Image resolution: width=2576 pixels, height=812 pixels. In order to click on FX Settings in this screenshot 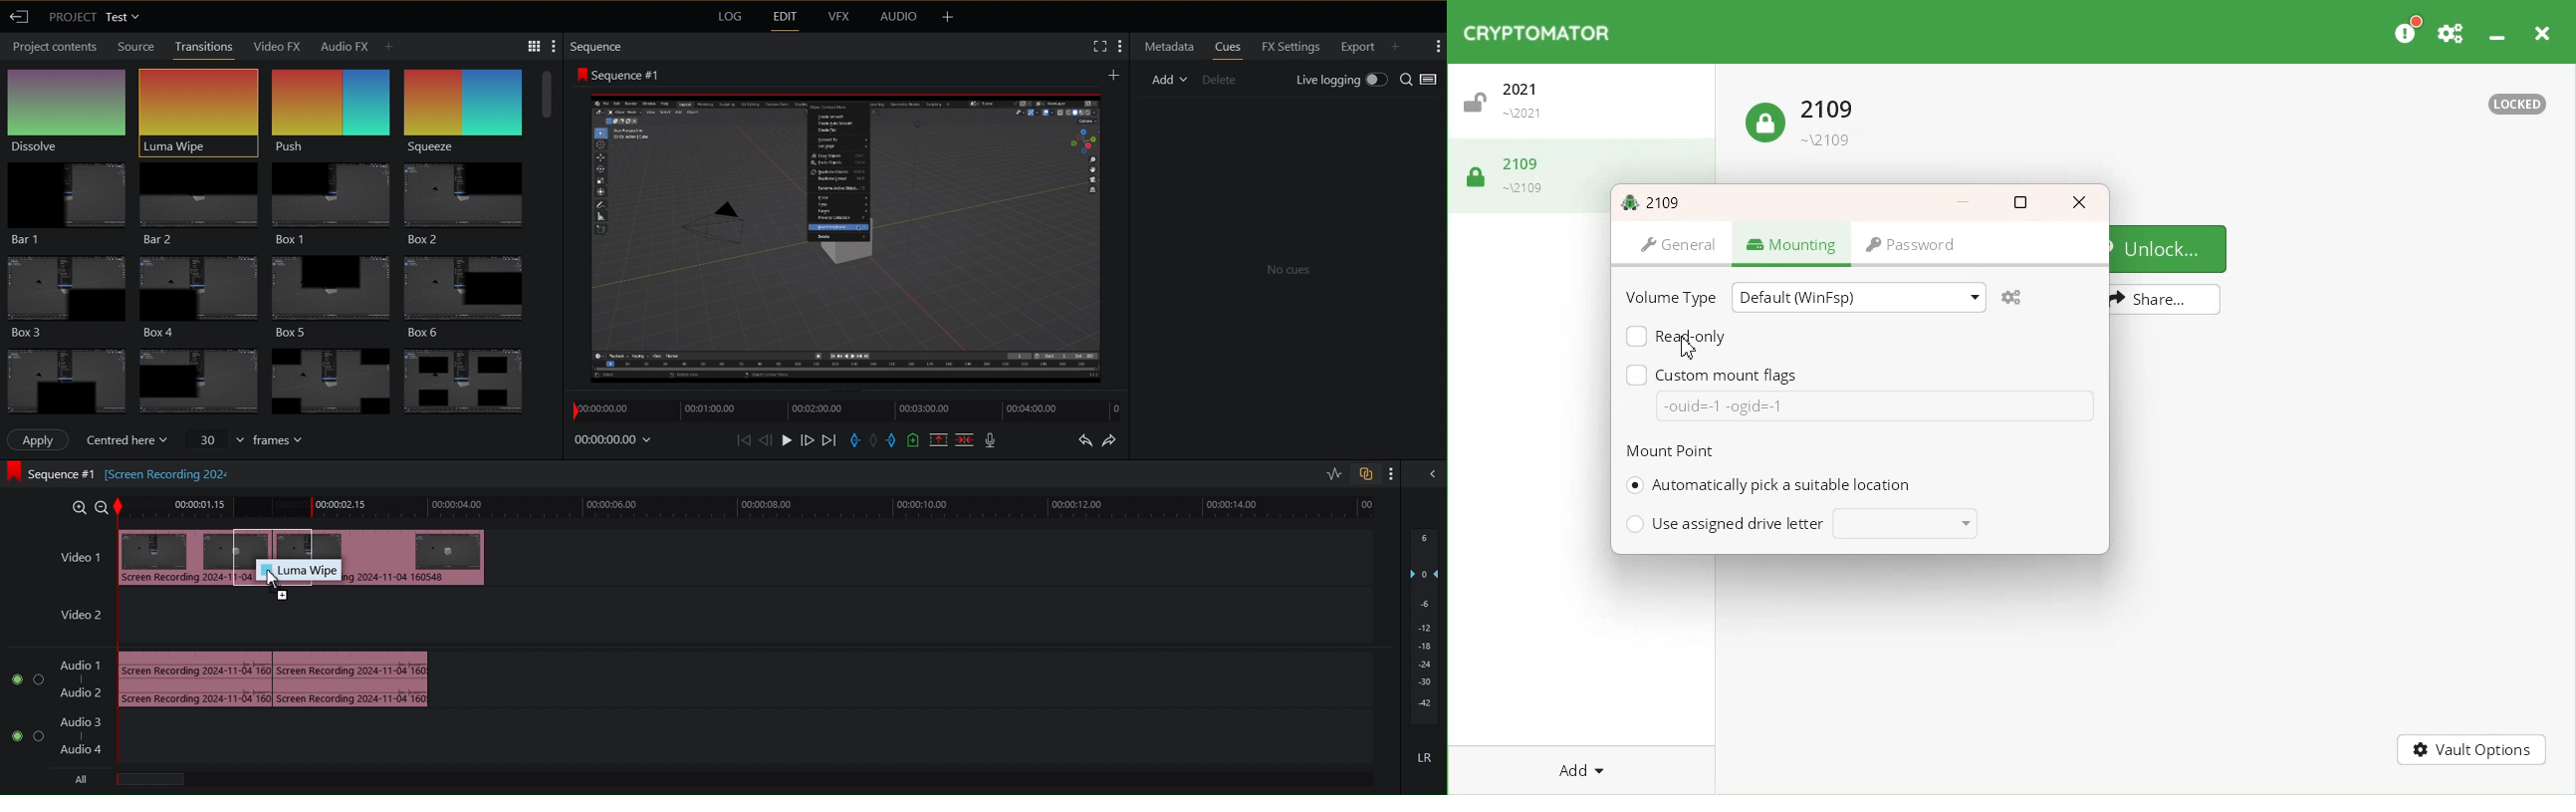, I will do `click(1292, 47)`.